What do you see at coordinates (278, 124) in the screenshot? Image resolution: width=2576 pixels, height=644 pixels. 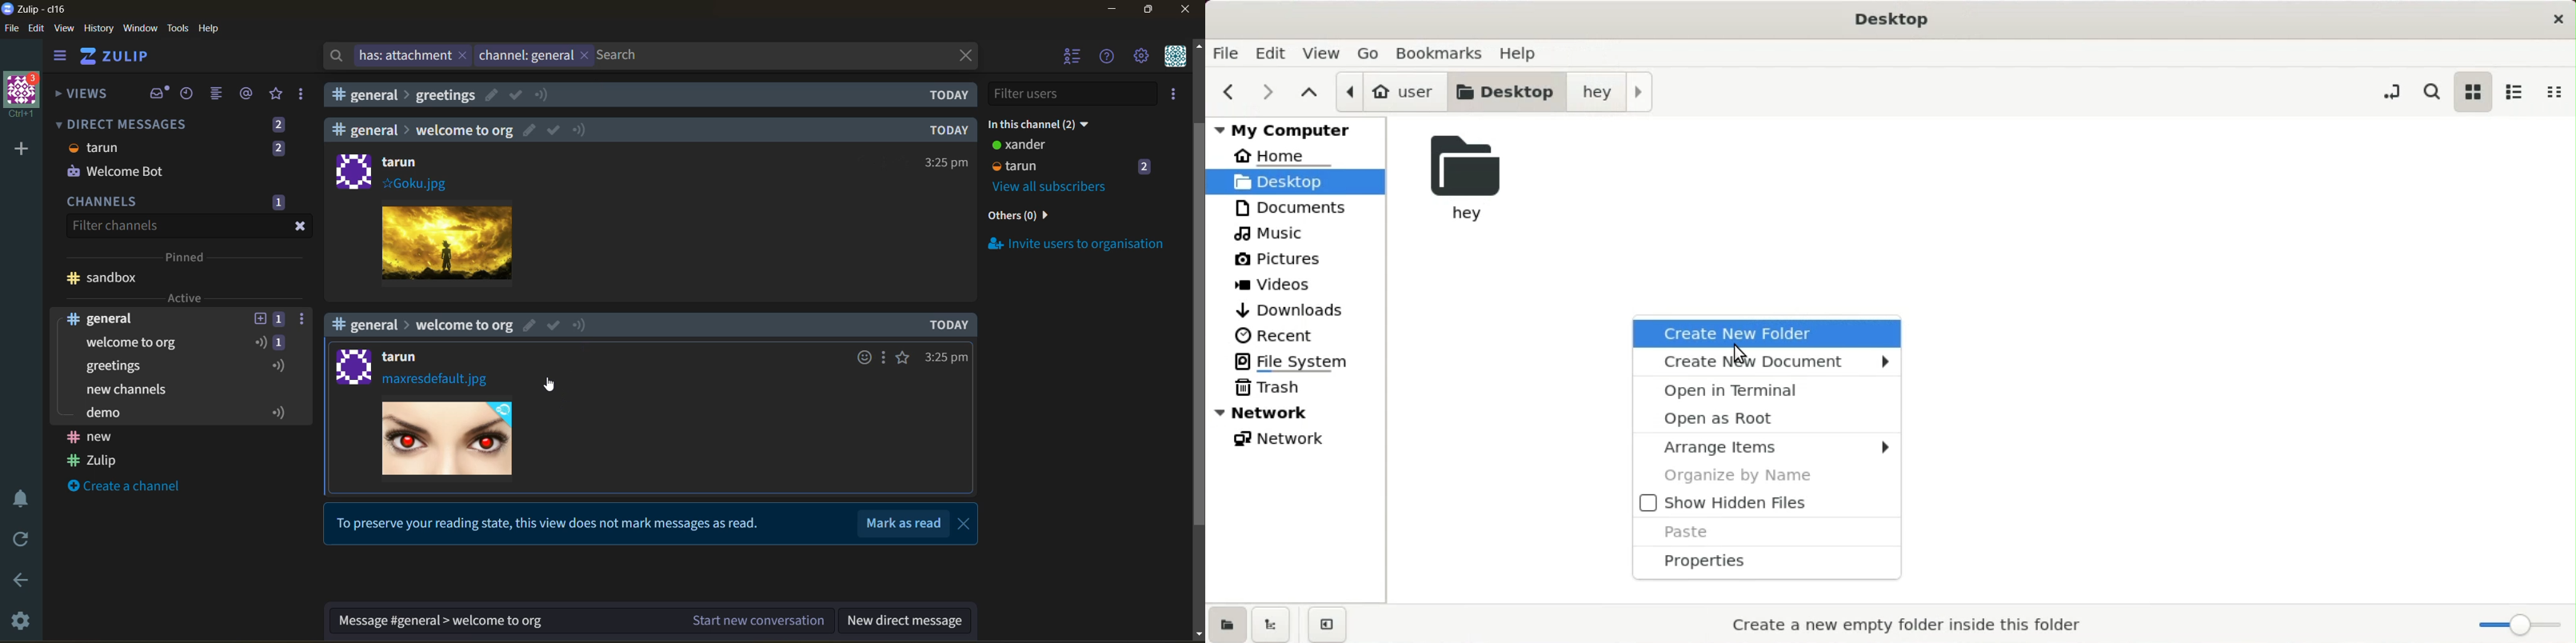 I see `2` at bounding box center [278, 124].